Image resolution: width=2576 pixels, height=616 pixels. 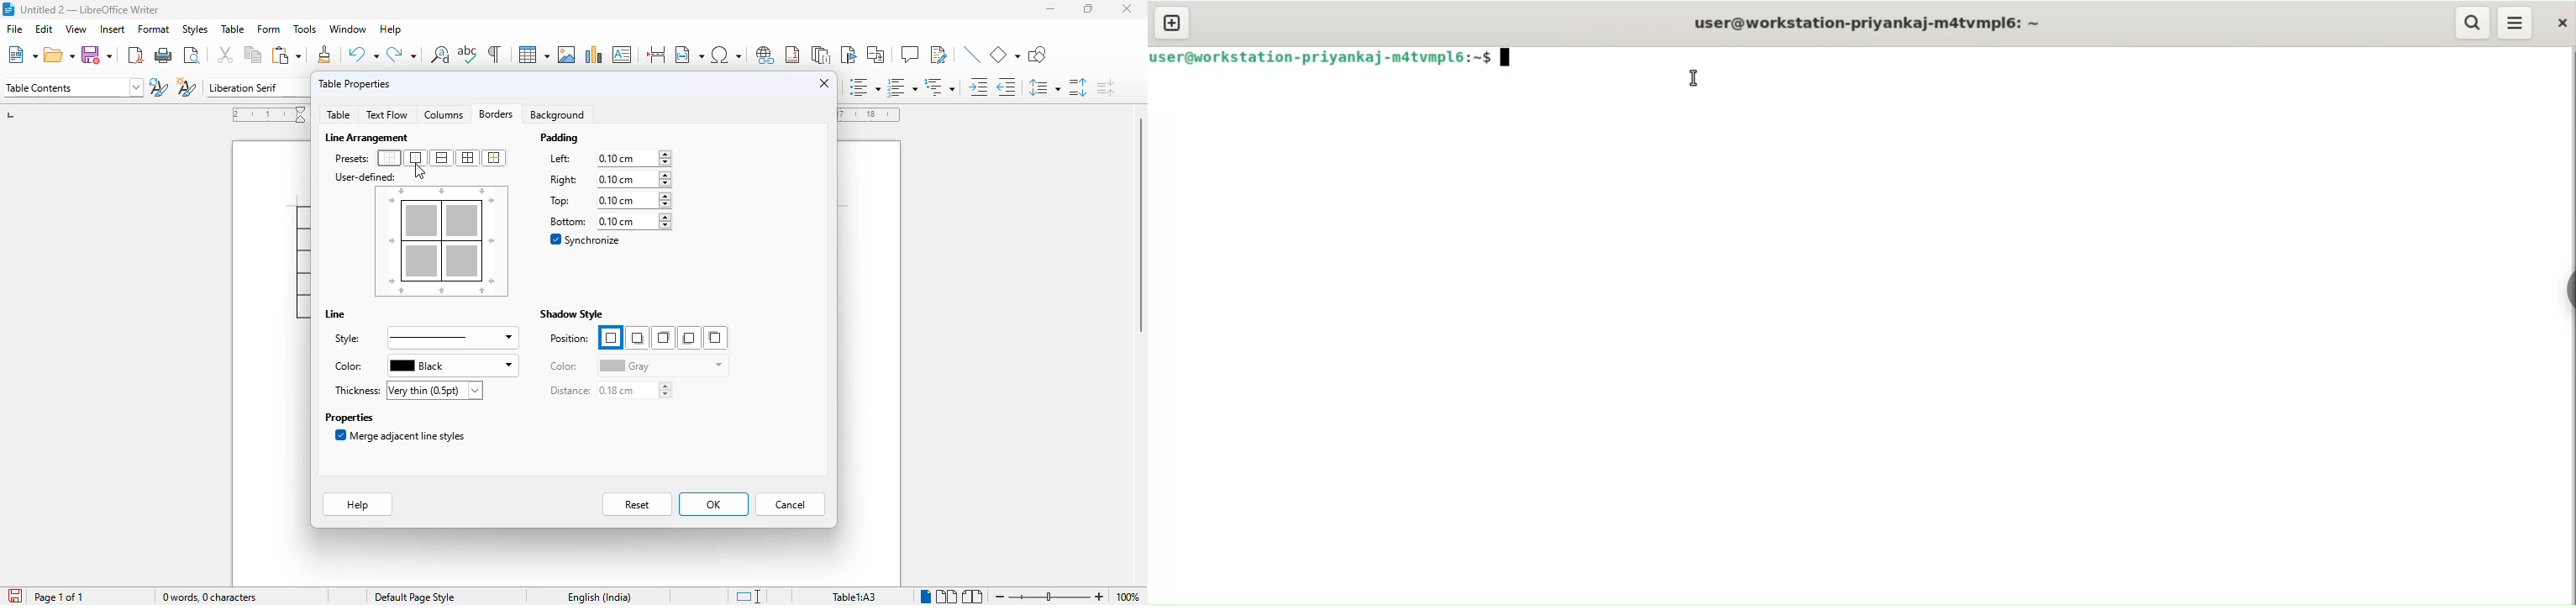 I want to click on toggle formatting marks, so click(x=494, y=54).